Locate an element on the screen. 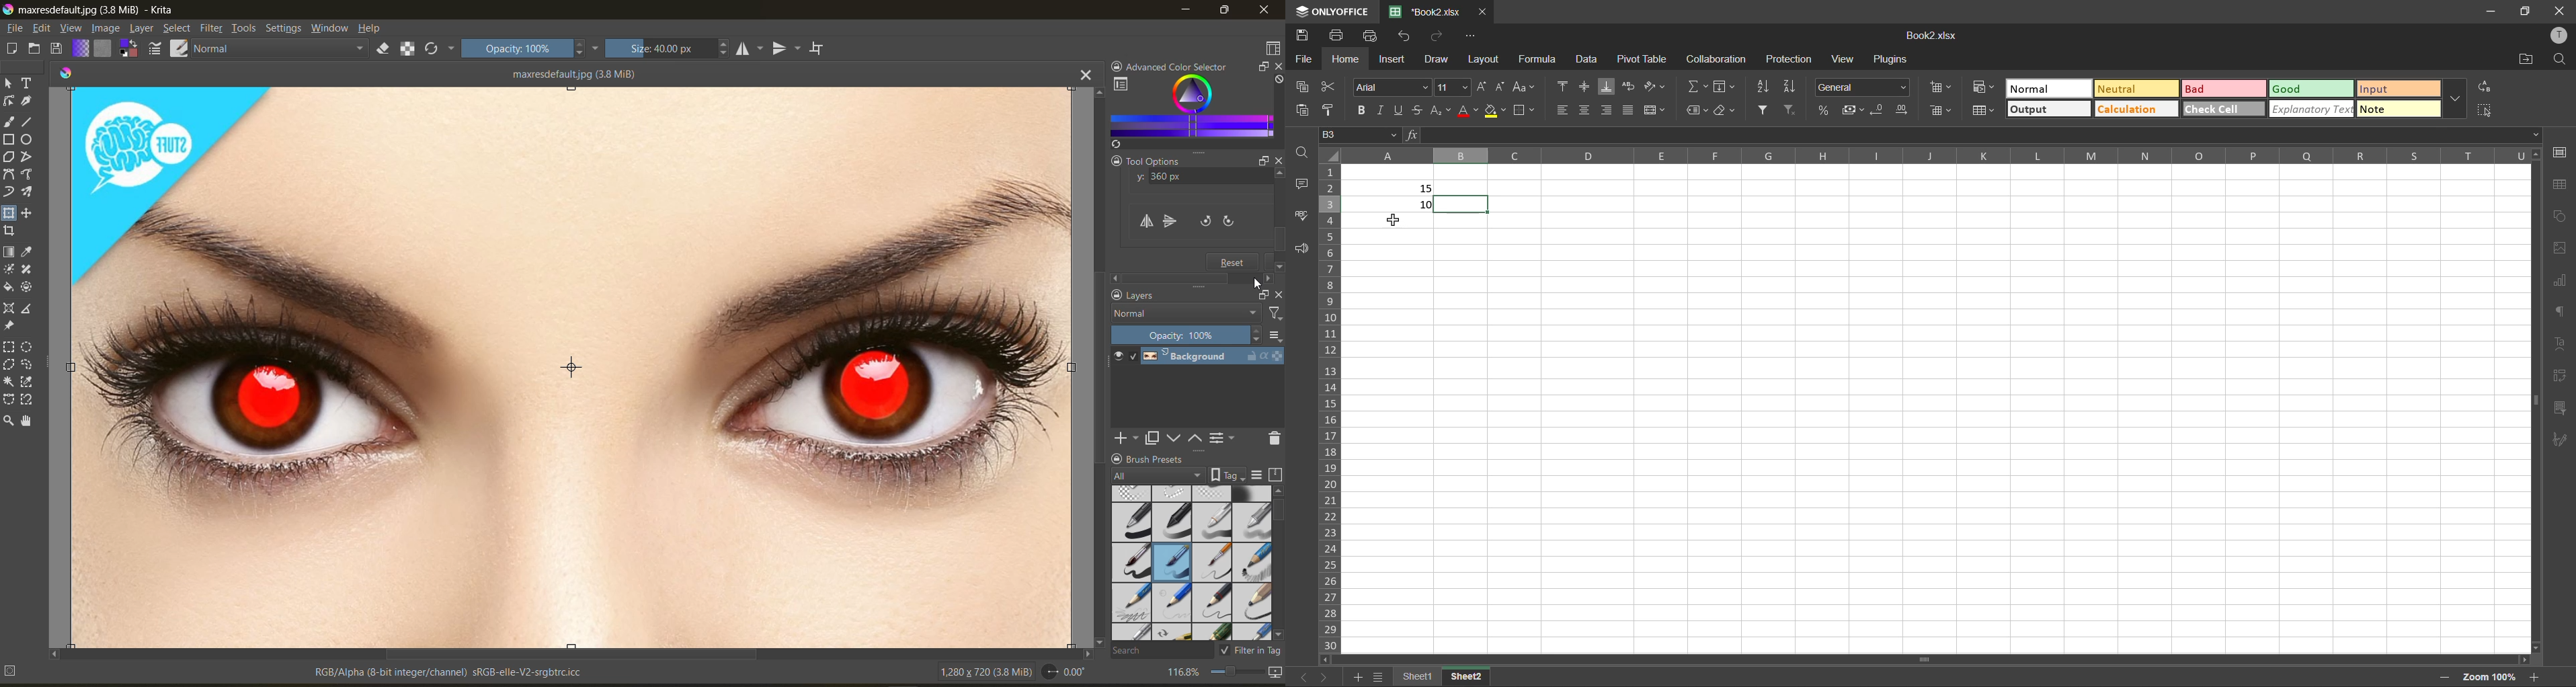 This screenshot has height=700, width=2576. spellcheck is located at coordinates (1302, 217).